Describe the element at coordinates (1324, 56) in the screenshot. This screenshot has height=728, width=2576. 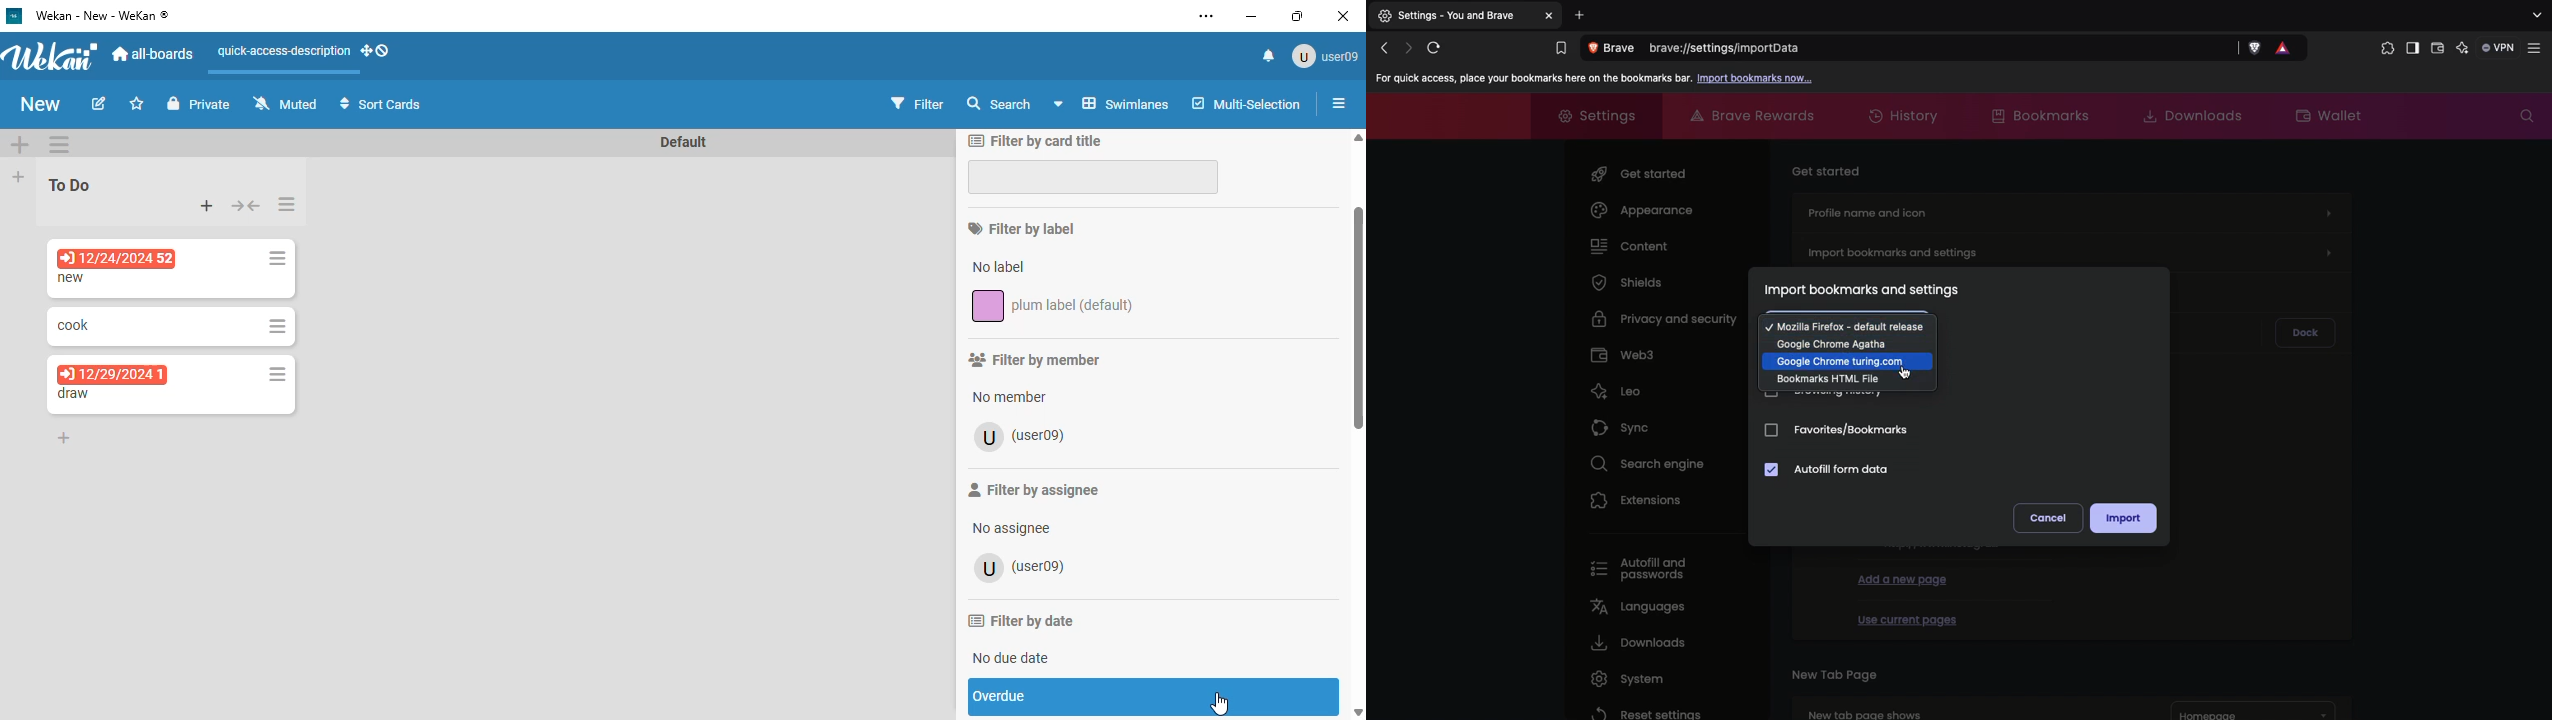
I see `user profile` at that location.